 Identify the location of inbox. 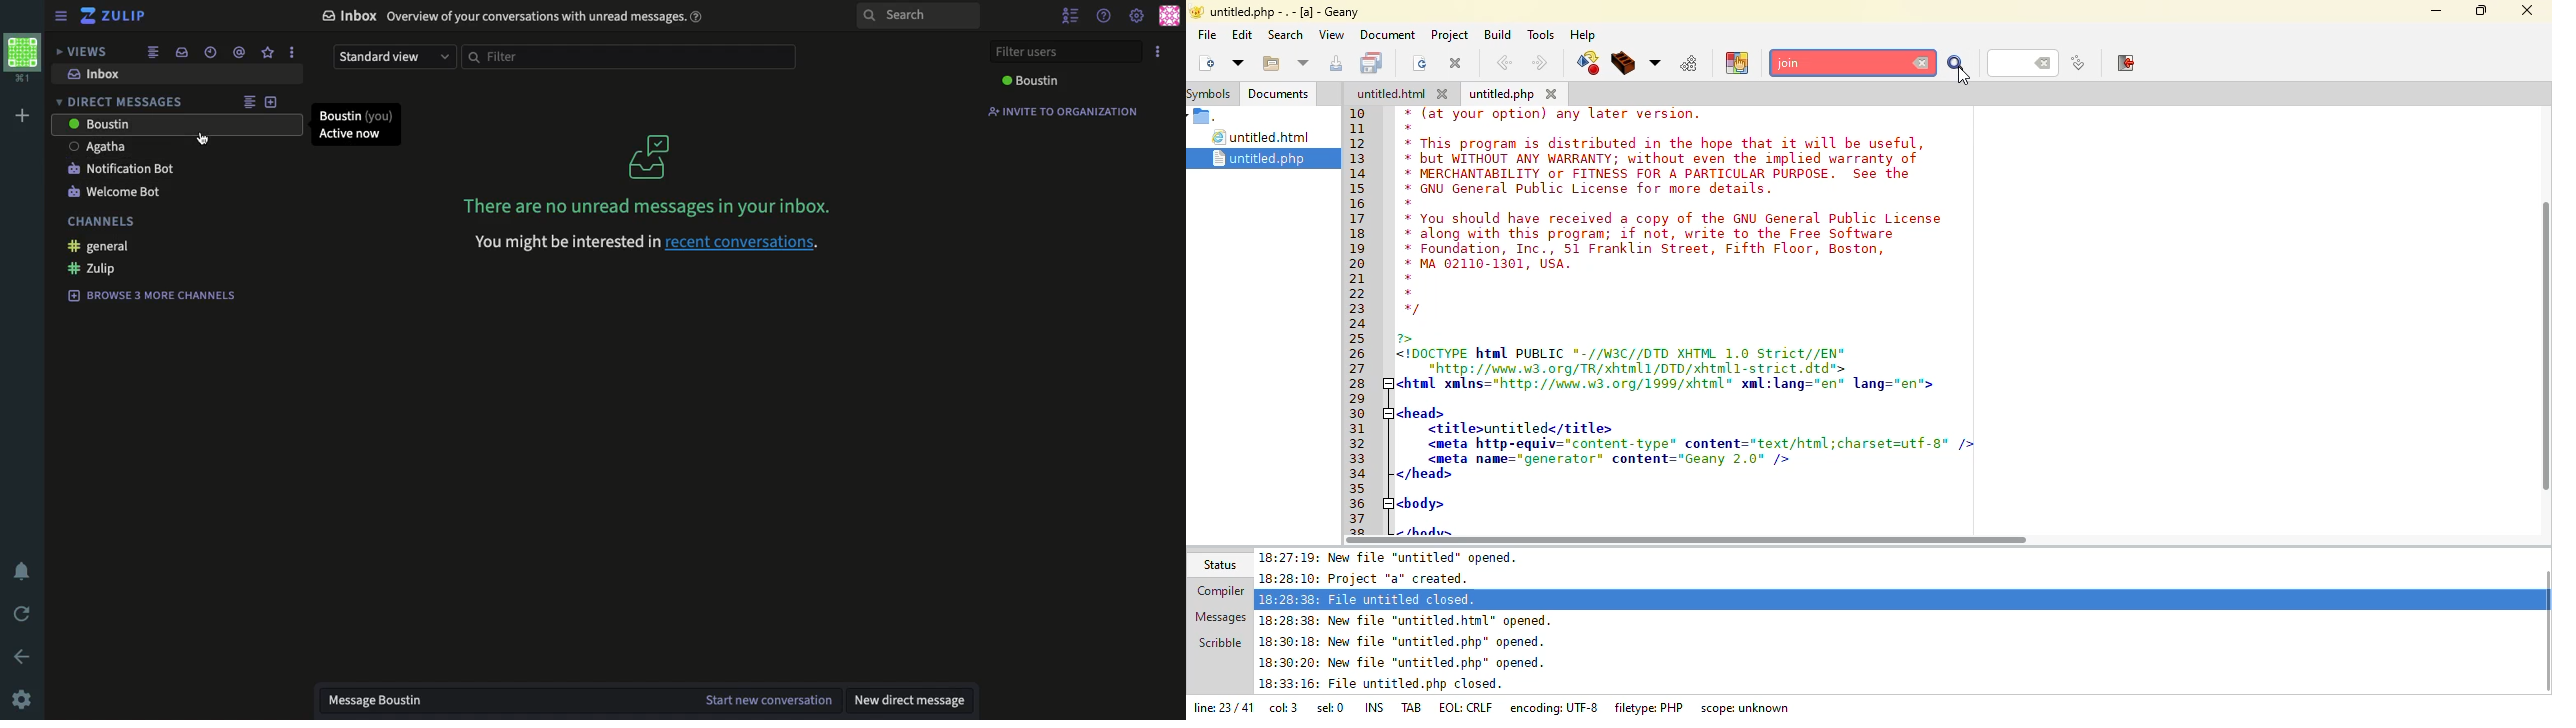
(94, 72).